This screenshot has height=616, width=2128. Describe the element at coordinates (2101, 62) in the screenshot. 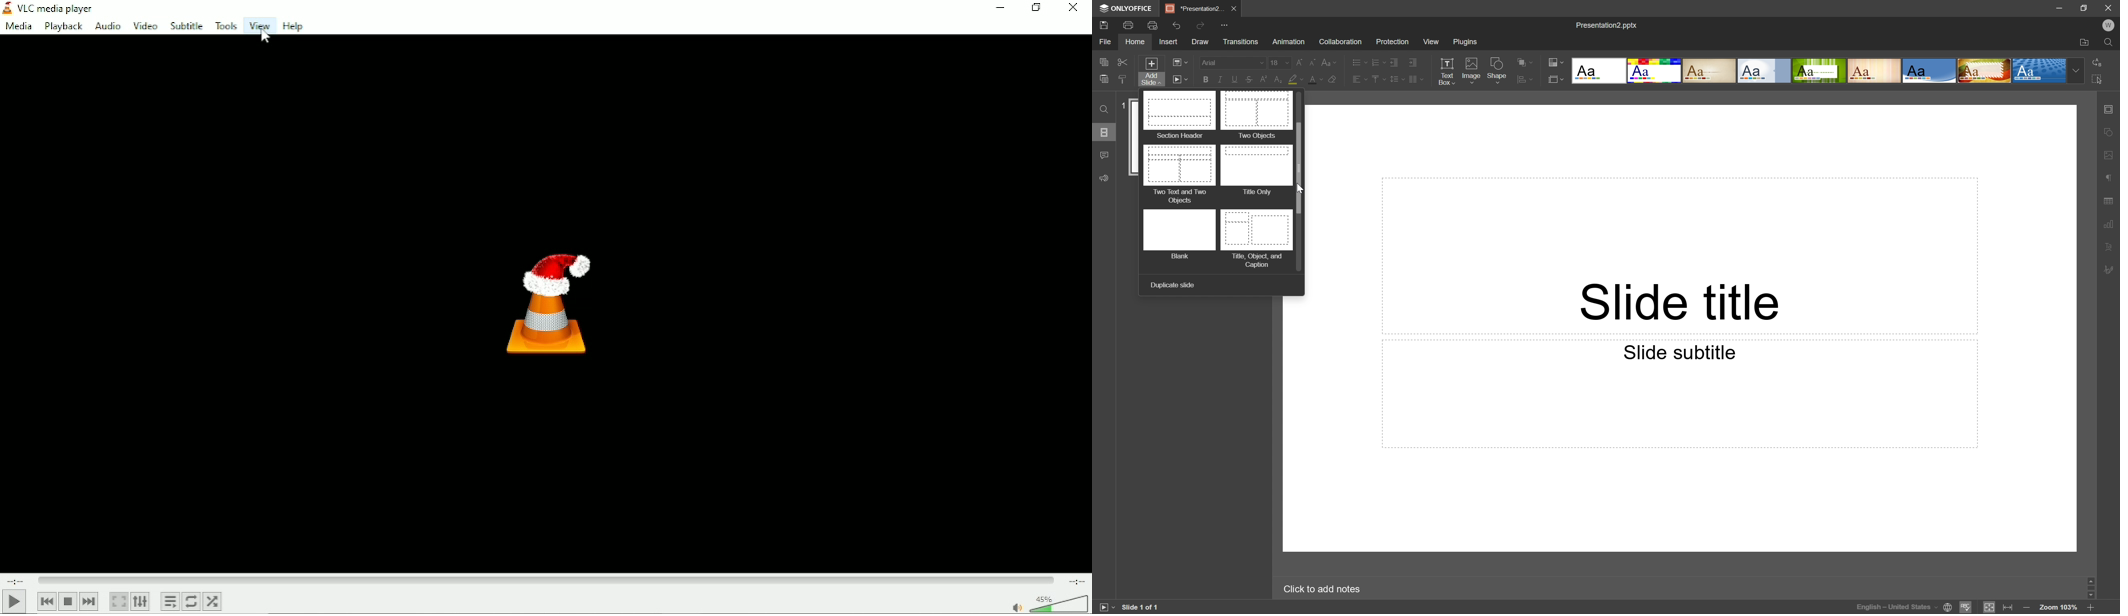

I see `Replace` at that location.